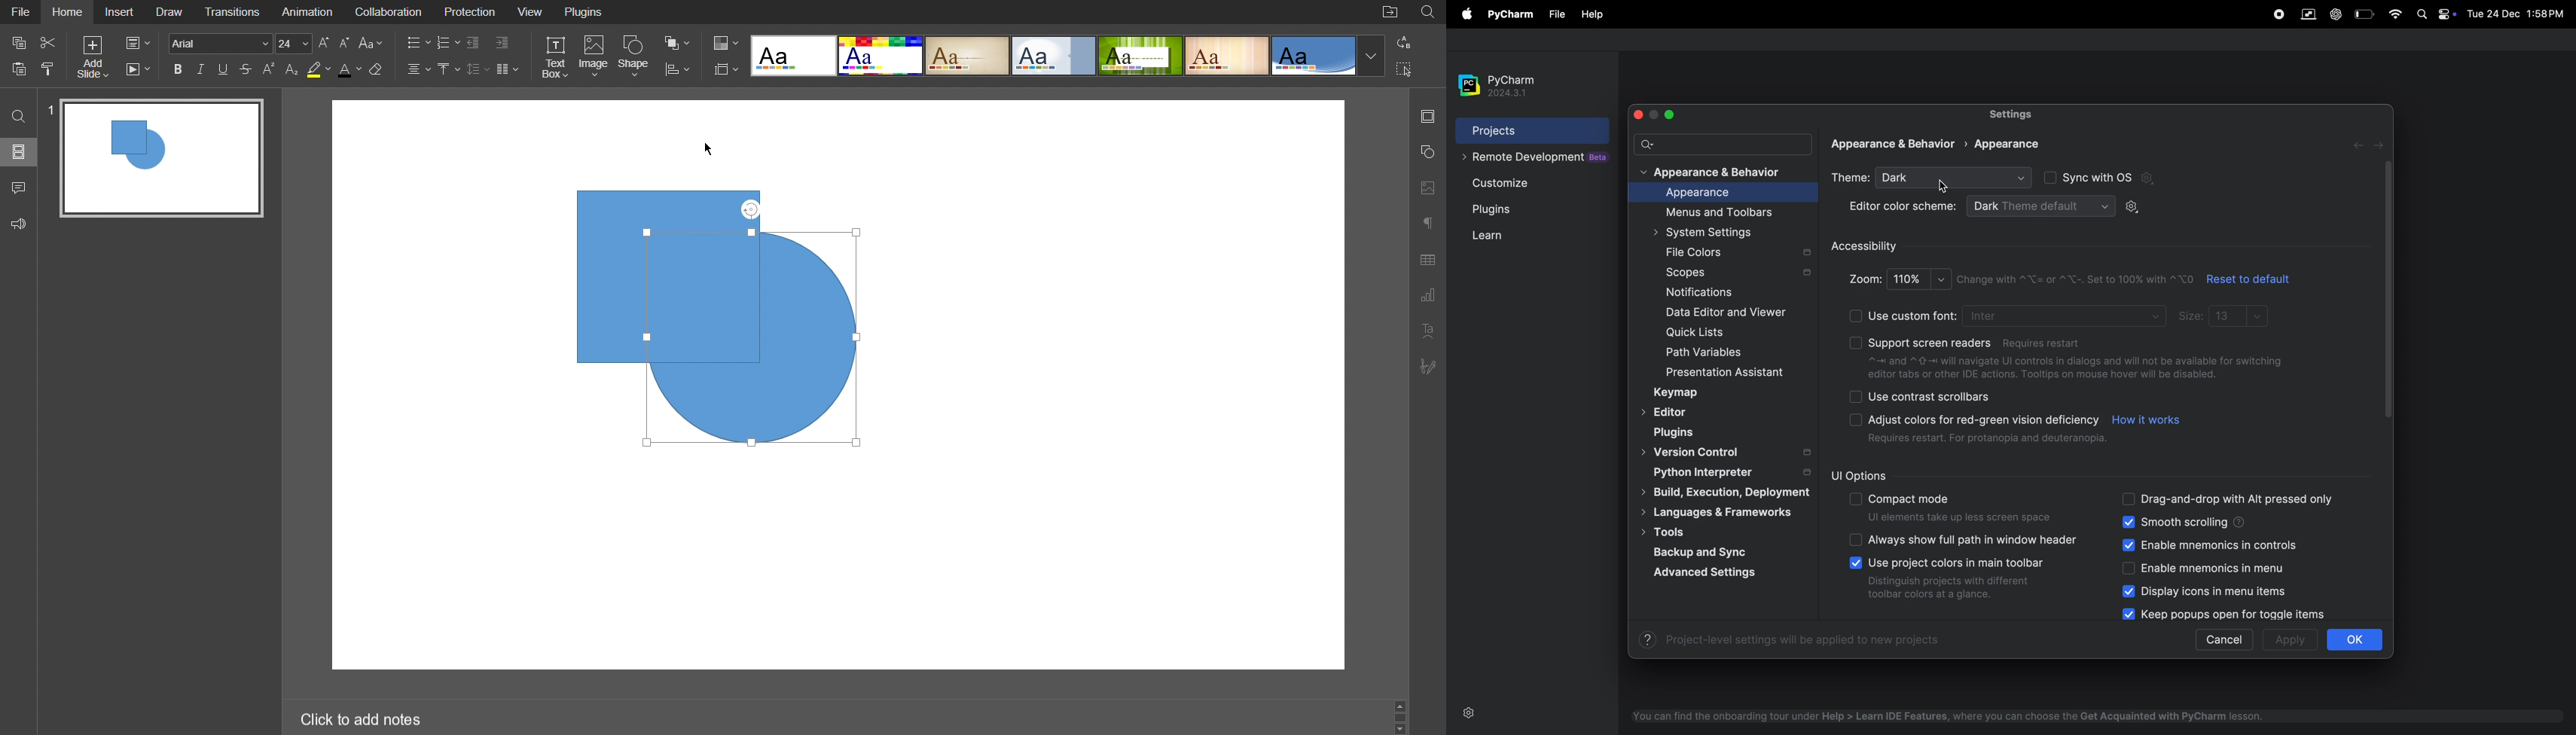 This screenshot has width=2576, height=756. I want to click on Bullet List, so click(418, 42).